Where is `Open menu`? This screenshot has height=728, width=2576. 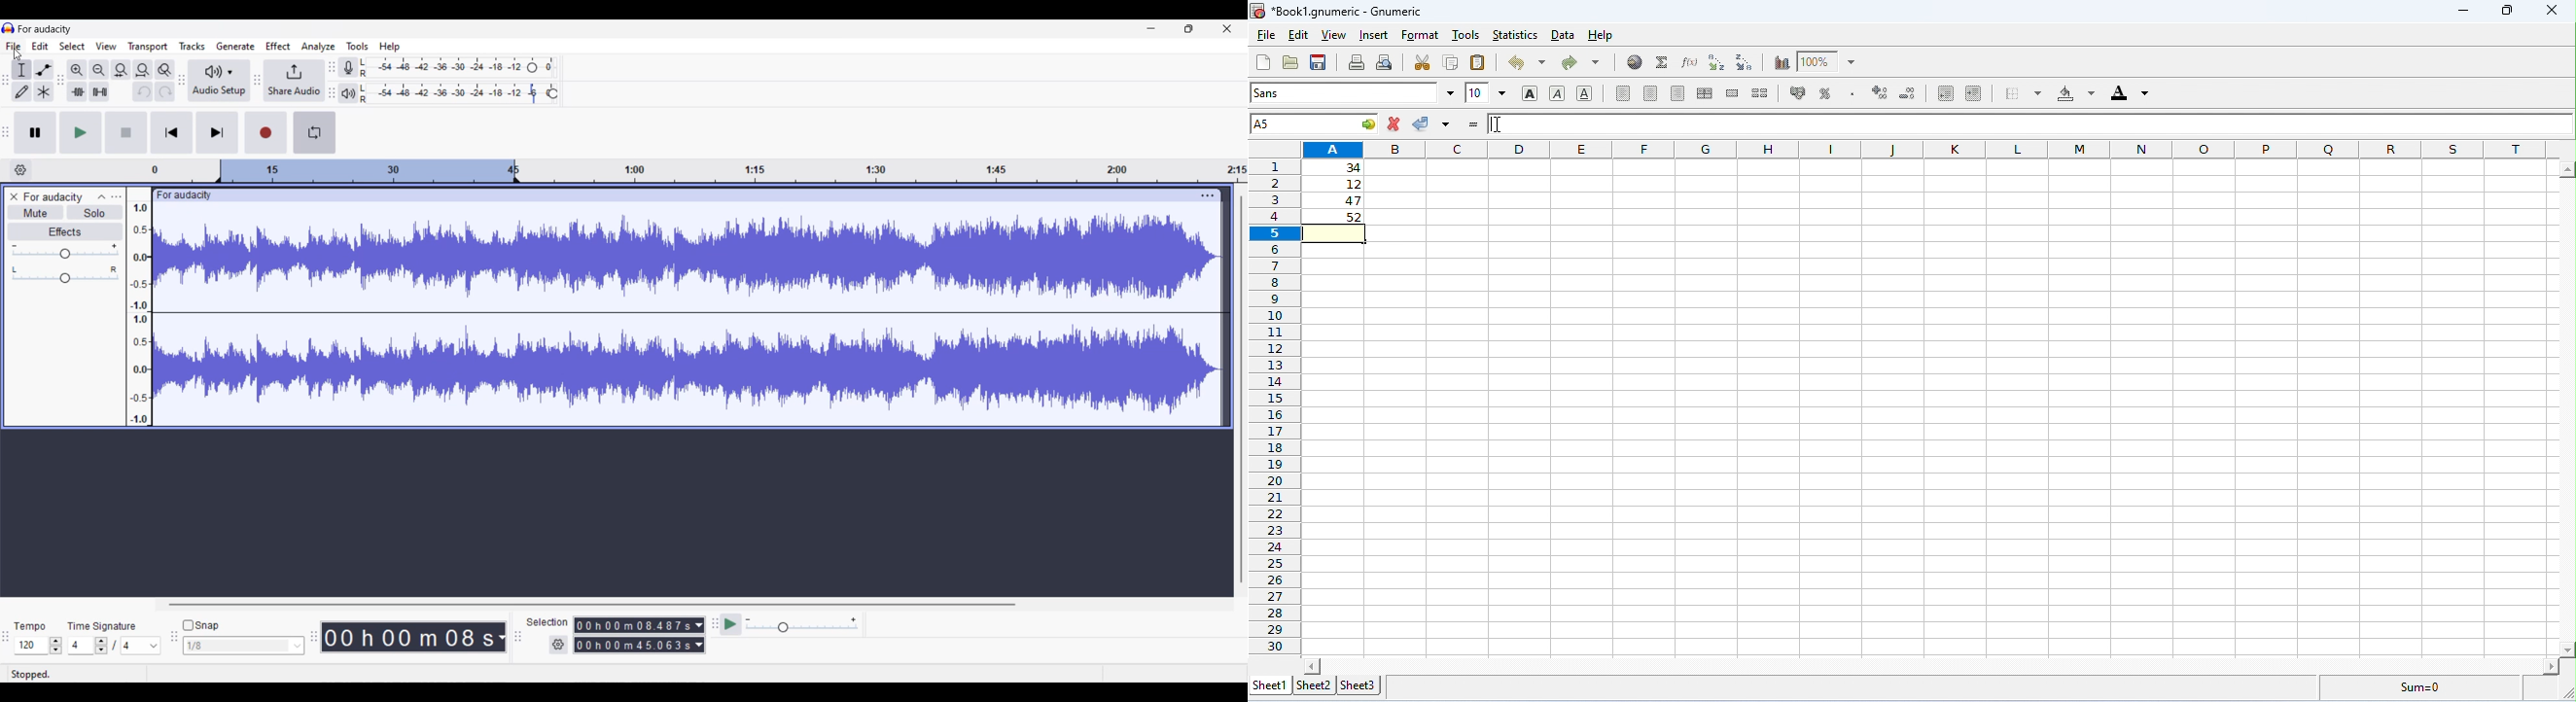
Open menu is located at coordinates (116, 196).